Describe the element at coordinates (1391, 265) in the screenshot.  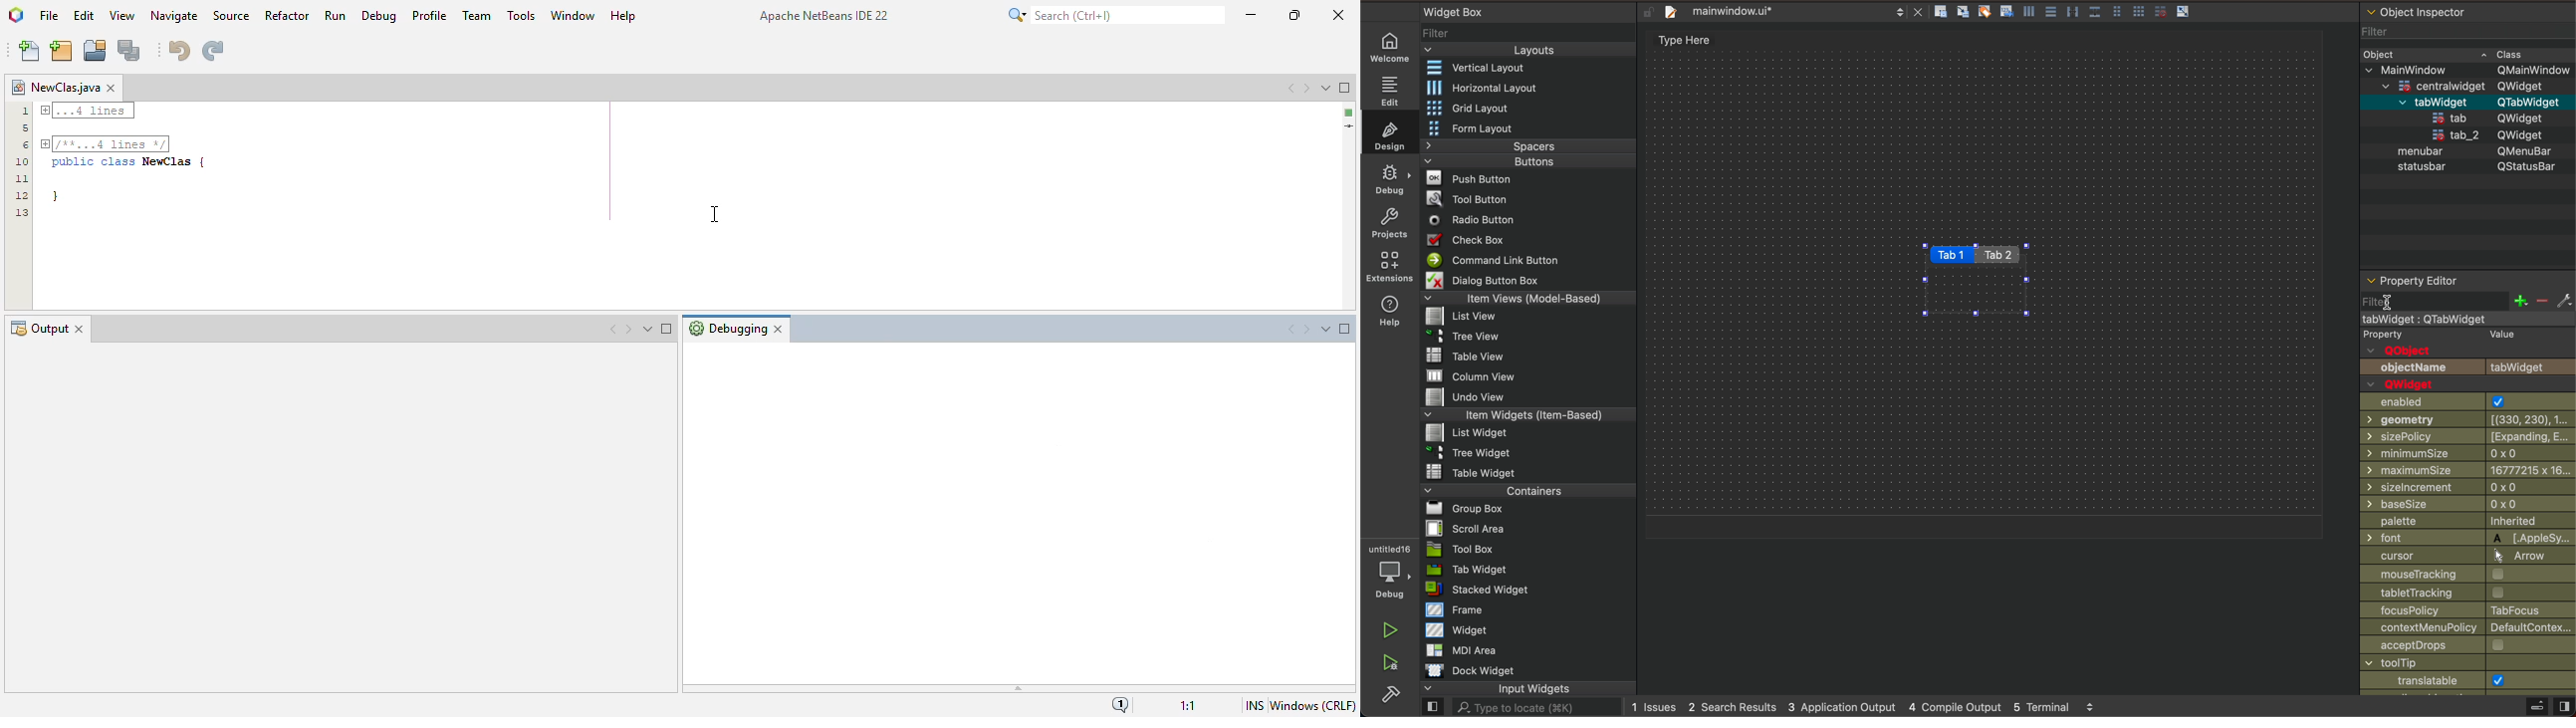
I see `extensions` at that location.